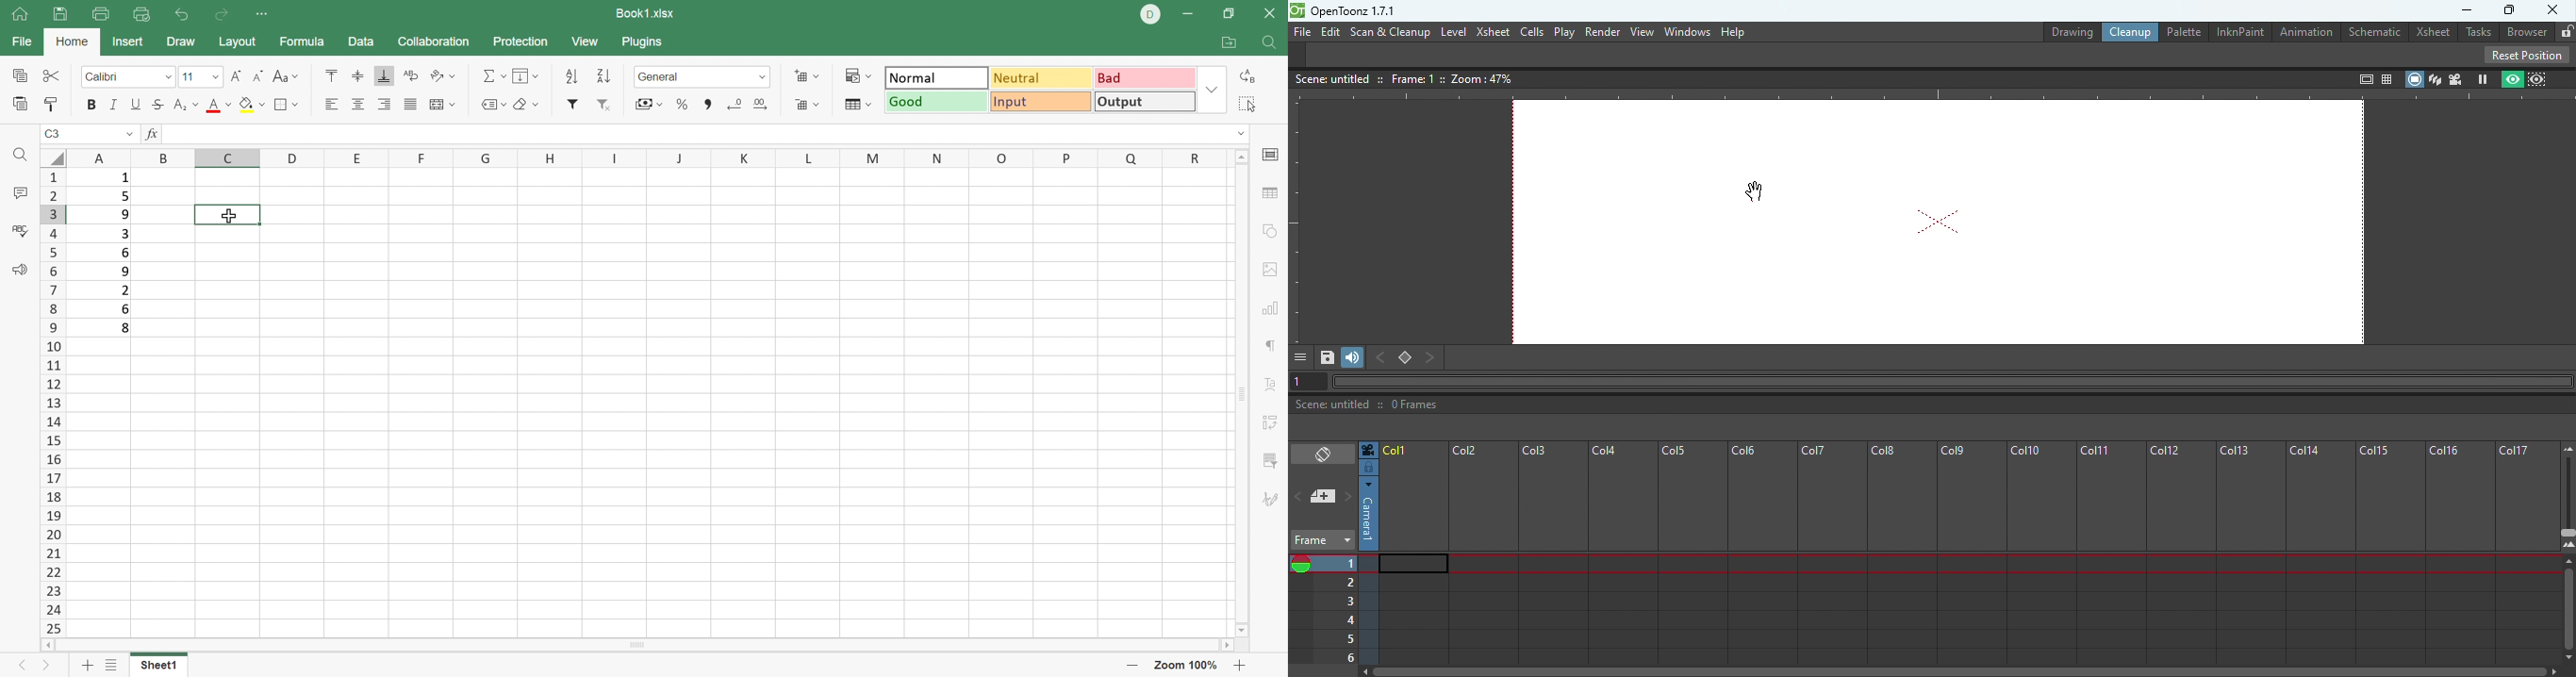  What do you see at coordinates (58, 134) in the screenshot?
I see `C3` at bounding box center [58, 134].